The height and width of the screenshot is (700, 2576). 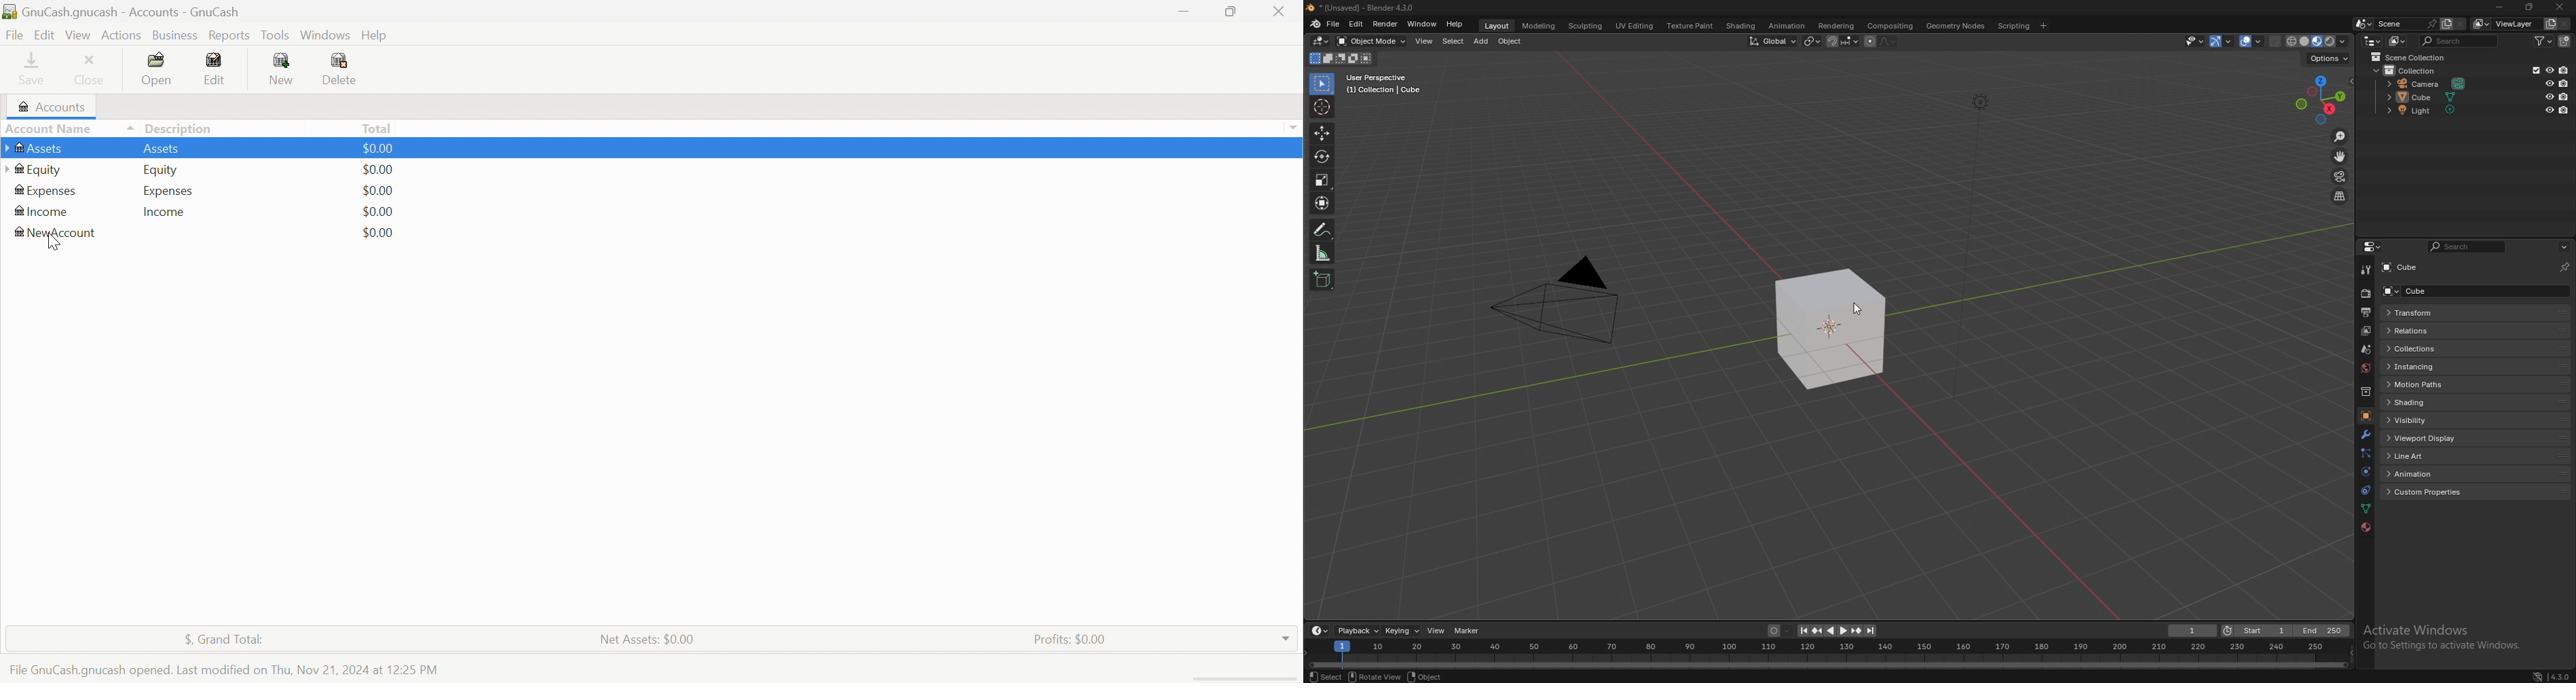 What do you see at coordinates (1802, 631) in the screenshot?
I see `jump to endpoint` at bounding box center [1802, 631].